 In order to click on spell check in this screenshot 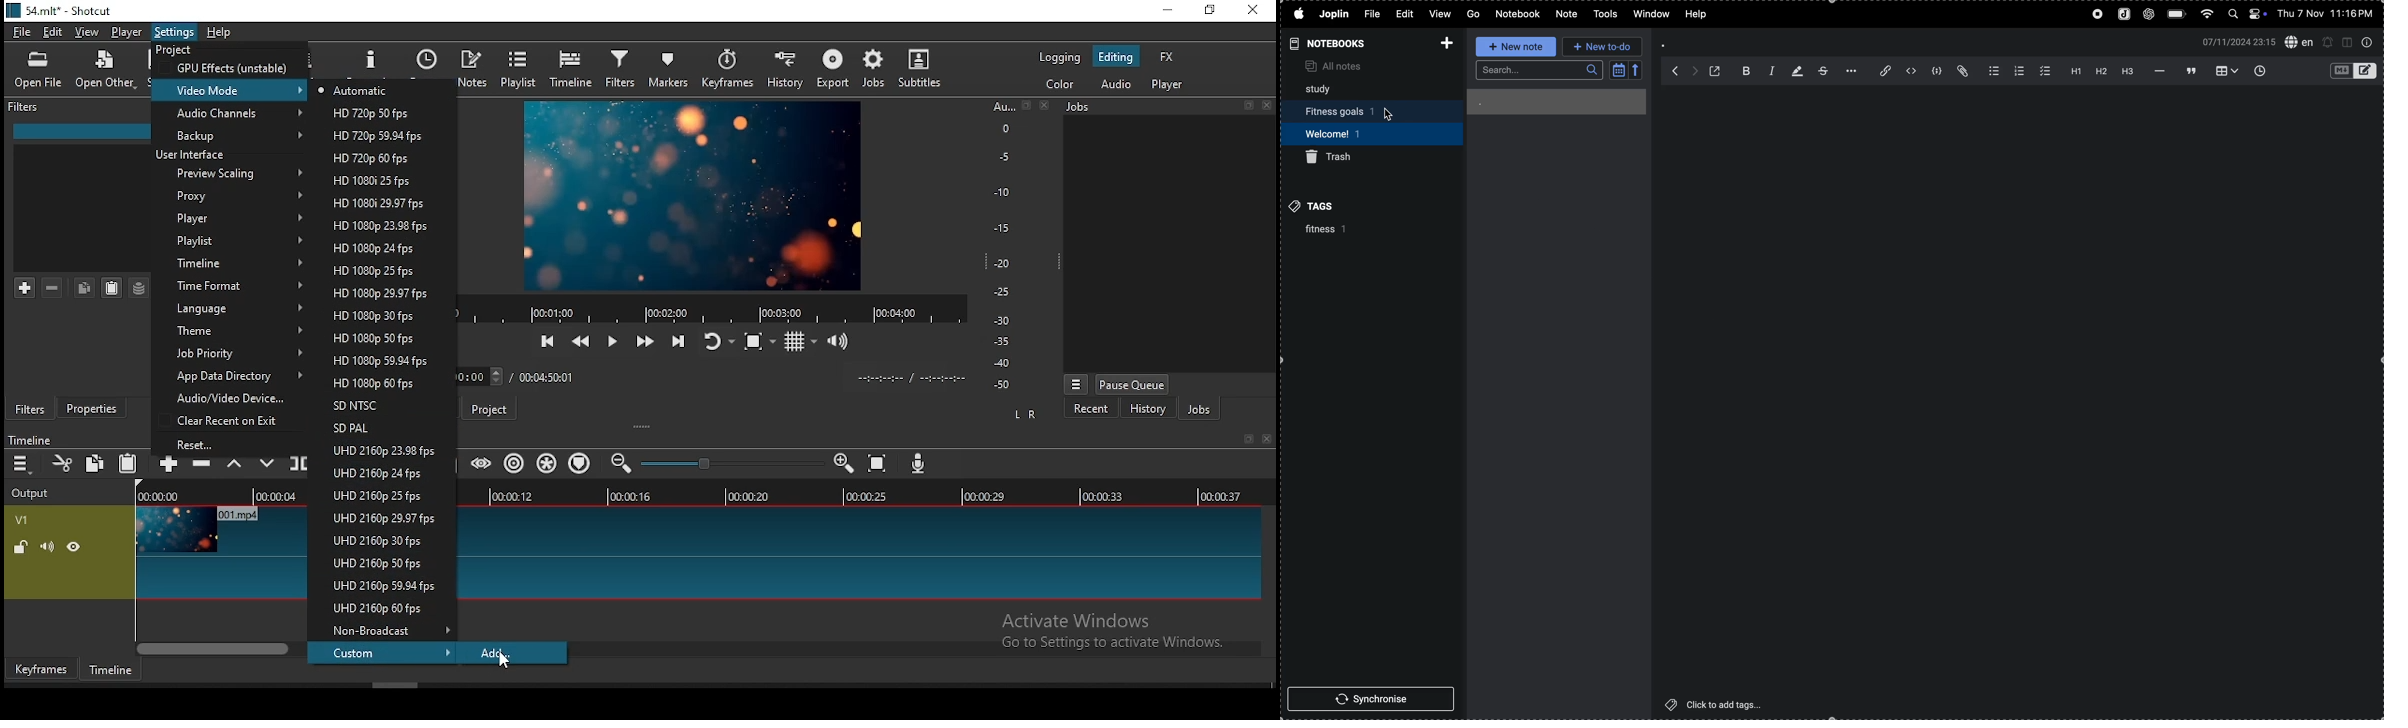, I will do `click(2297, 43)`.